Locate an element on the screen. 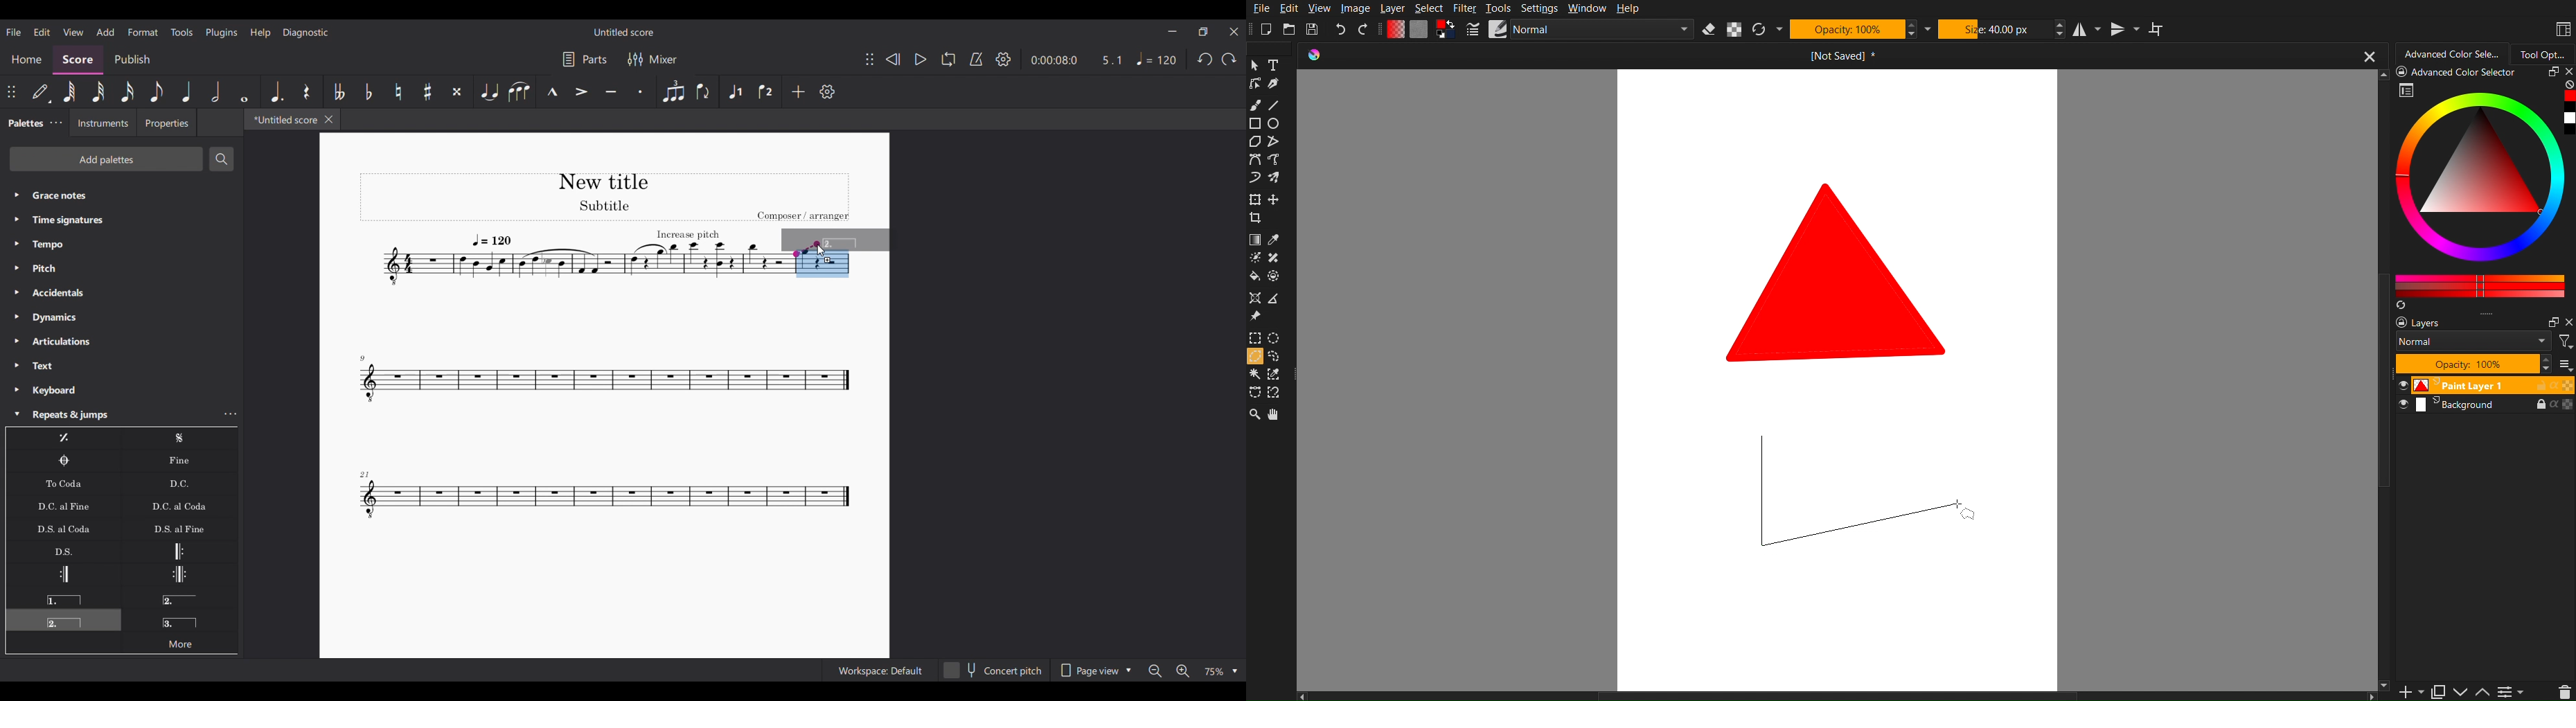  Zoom in is located at coordinates (1183, 670).